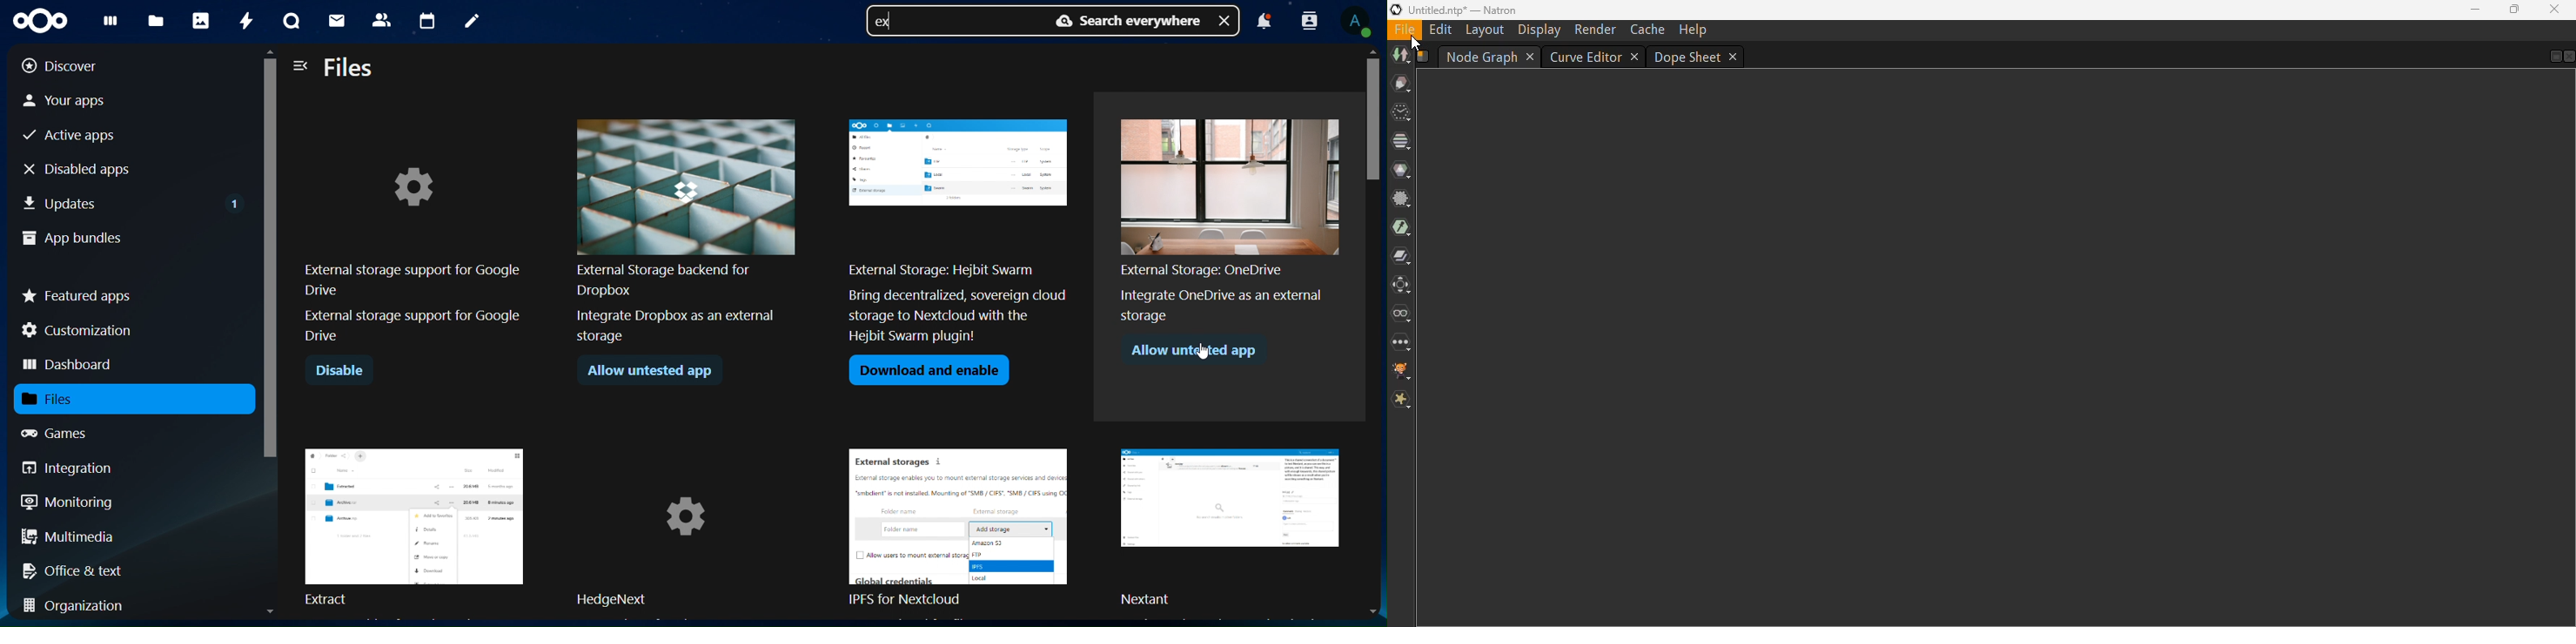  I want to click on active apps, so click(75, 136).